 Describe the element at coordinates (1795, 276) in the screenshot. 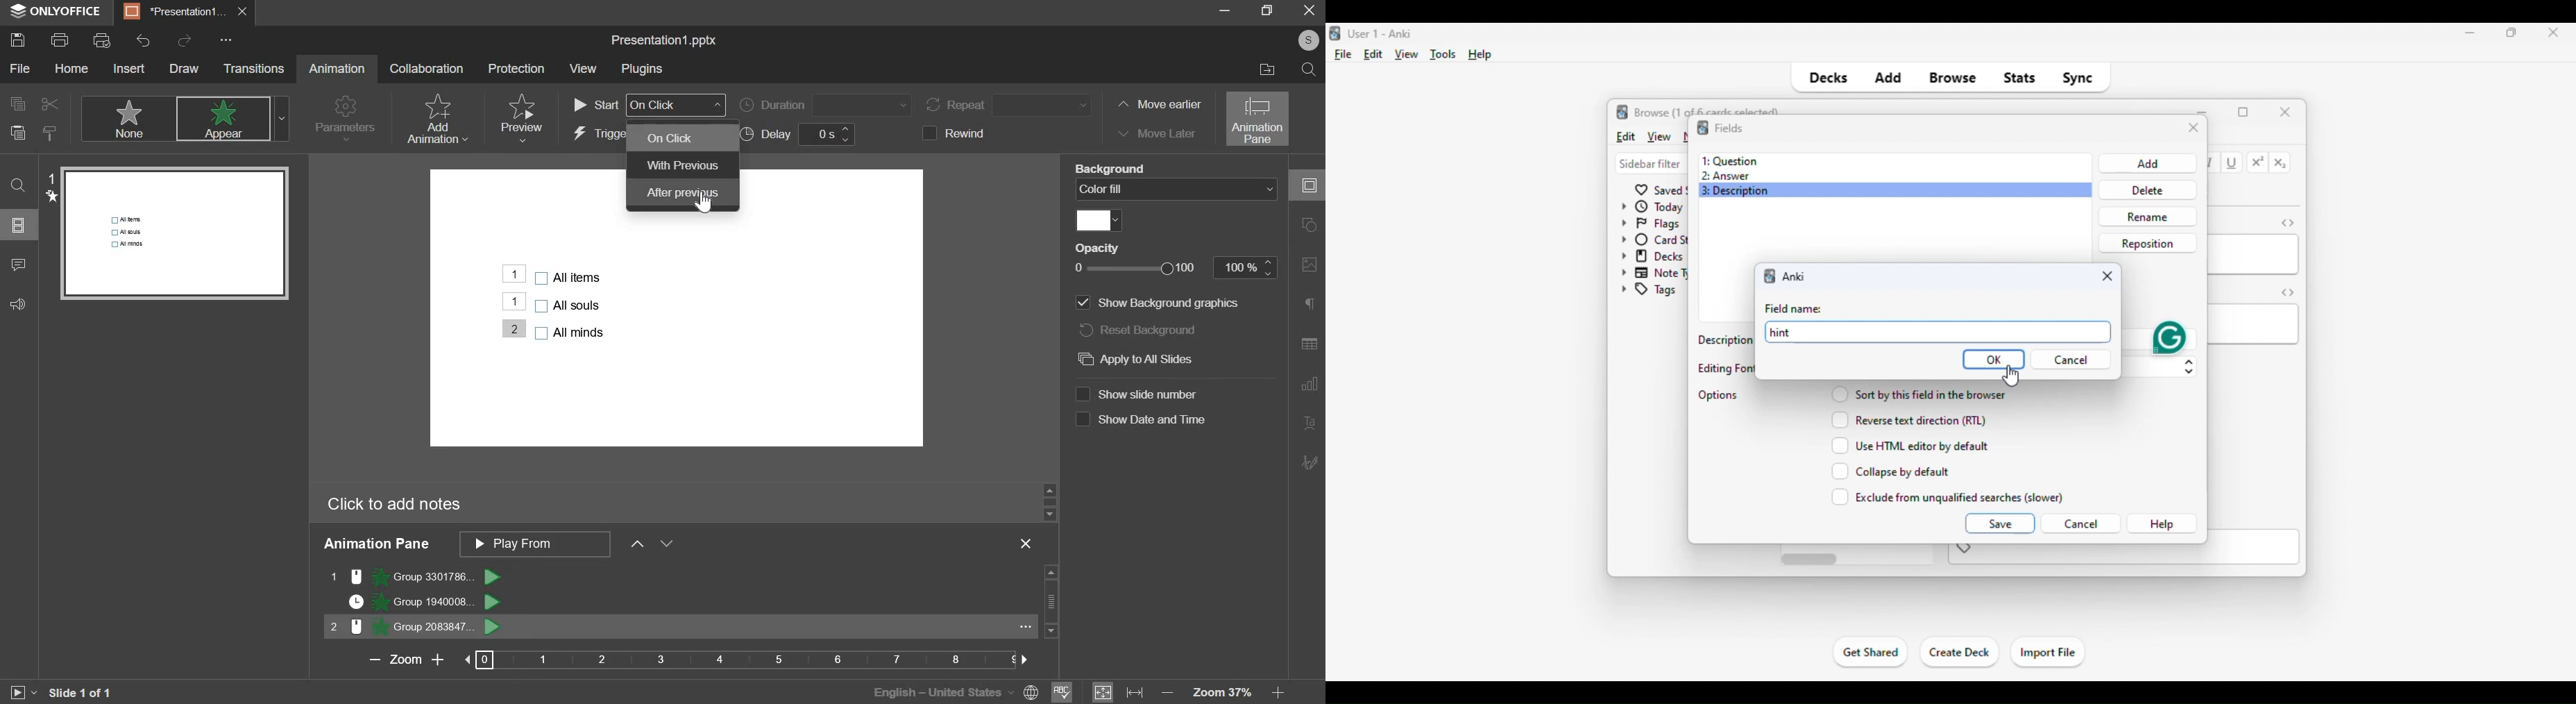

I see `anki` at that location.